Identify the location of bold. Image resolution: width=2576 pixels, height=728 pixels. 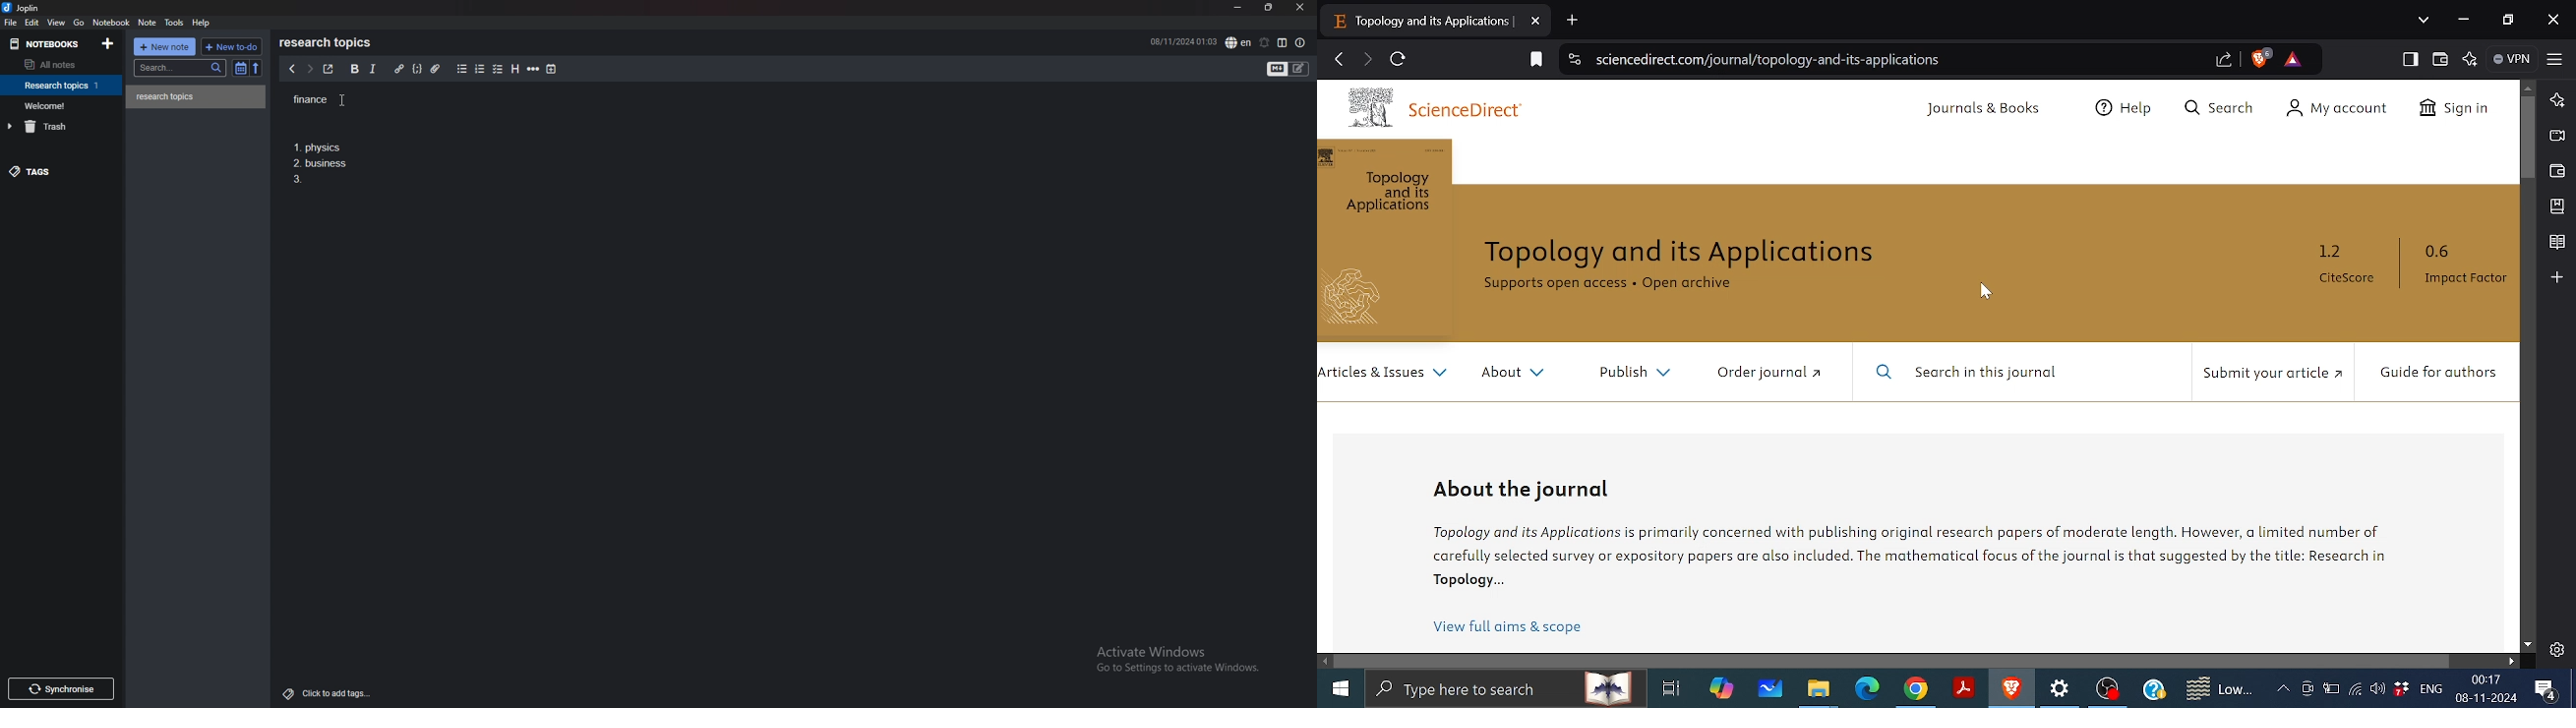
(353, 69).